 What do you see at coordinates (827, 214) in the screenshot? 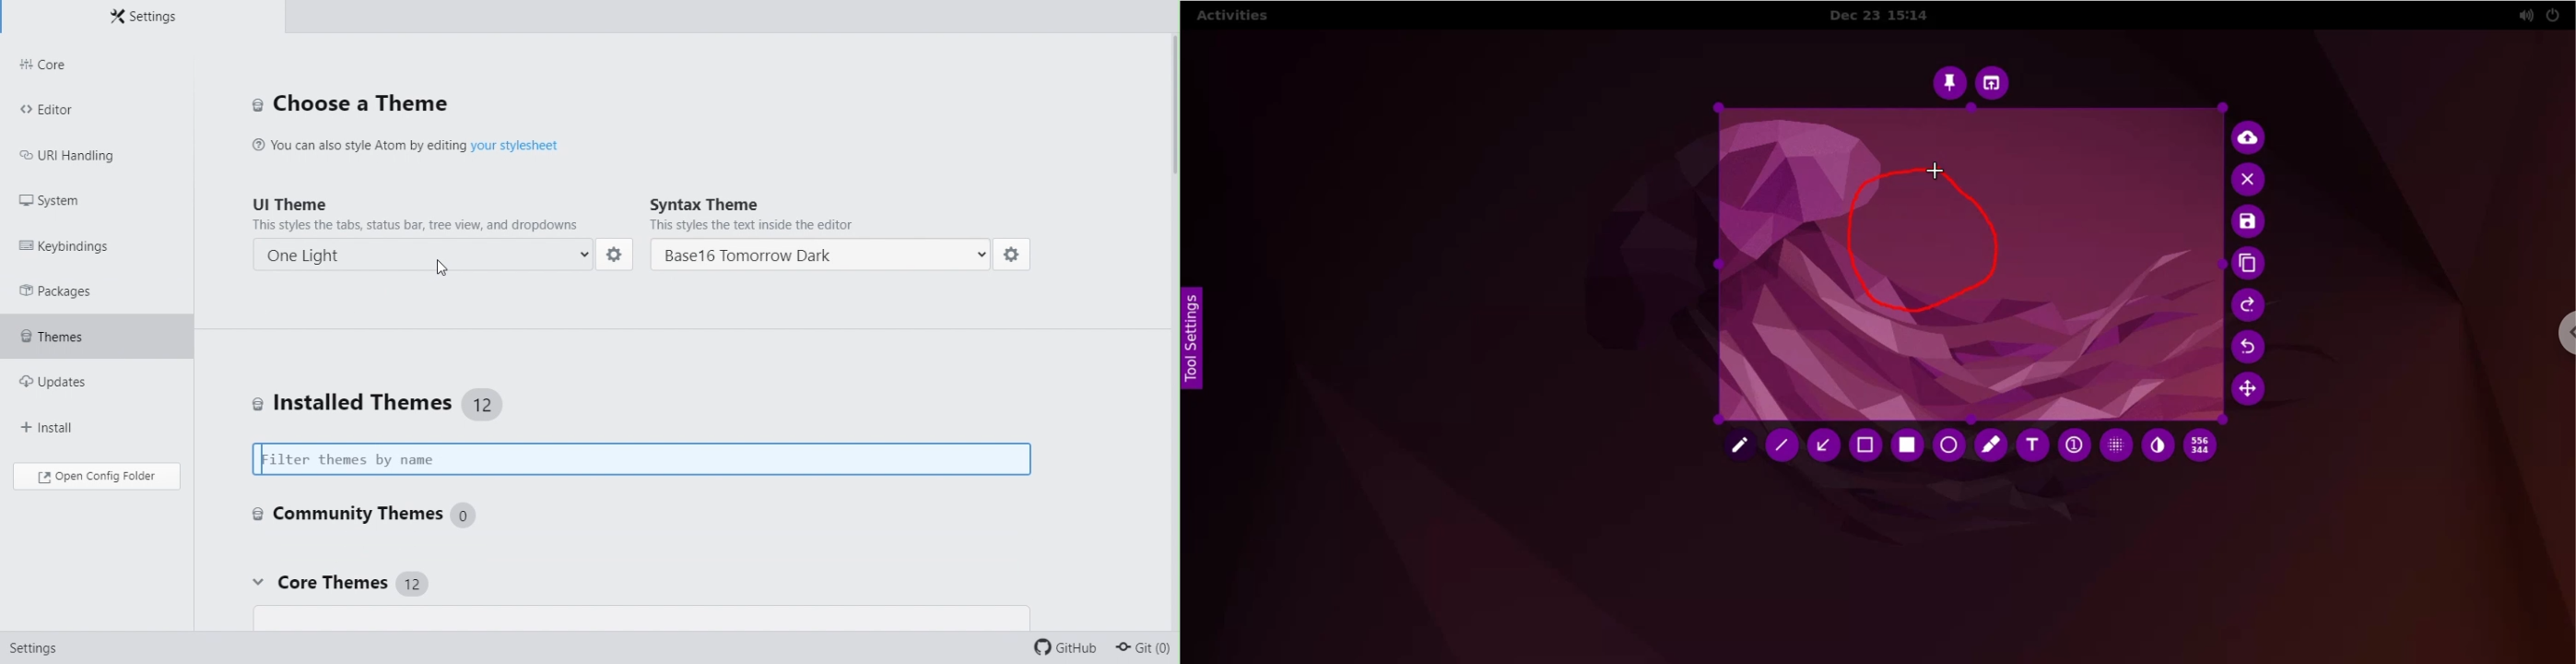
I see `syntax theme - this styles the text inside the editor` at bounding box center [827, 214].